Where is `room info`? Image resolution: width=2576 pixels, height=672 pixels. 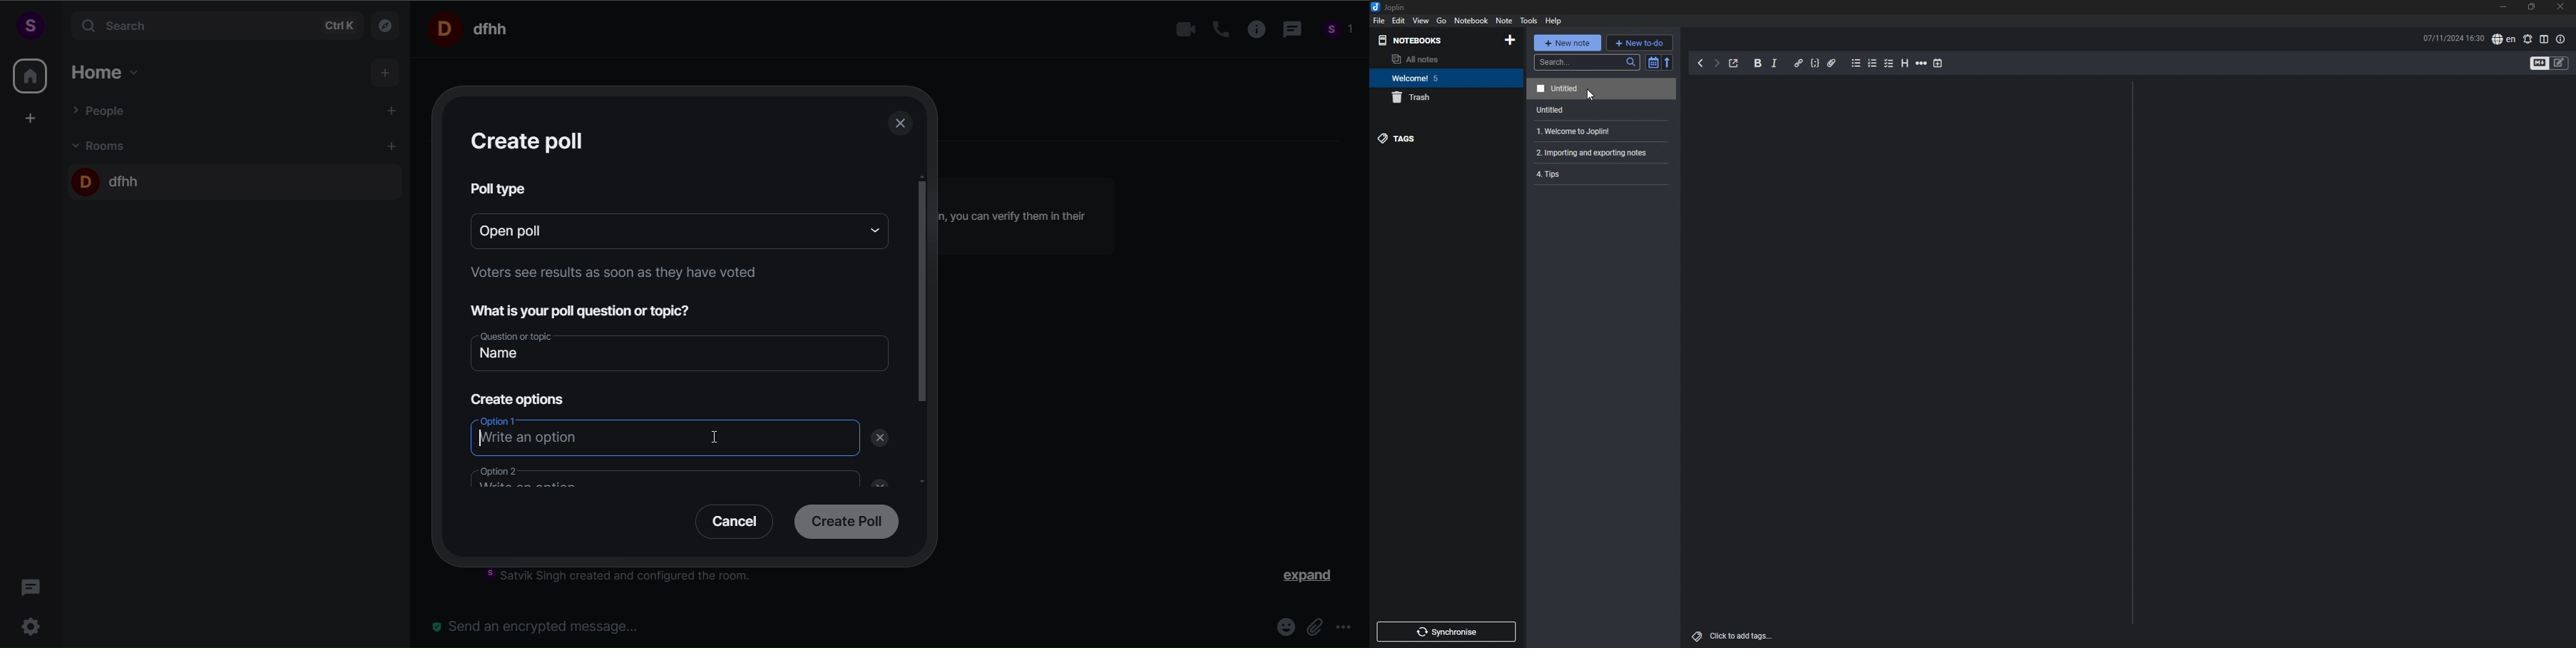
room info is located at coordinates (1252, 30).